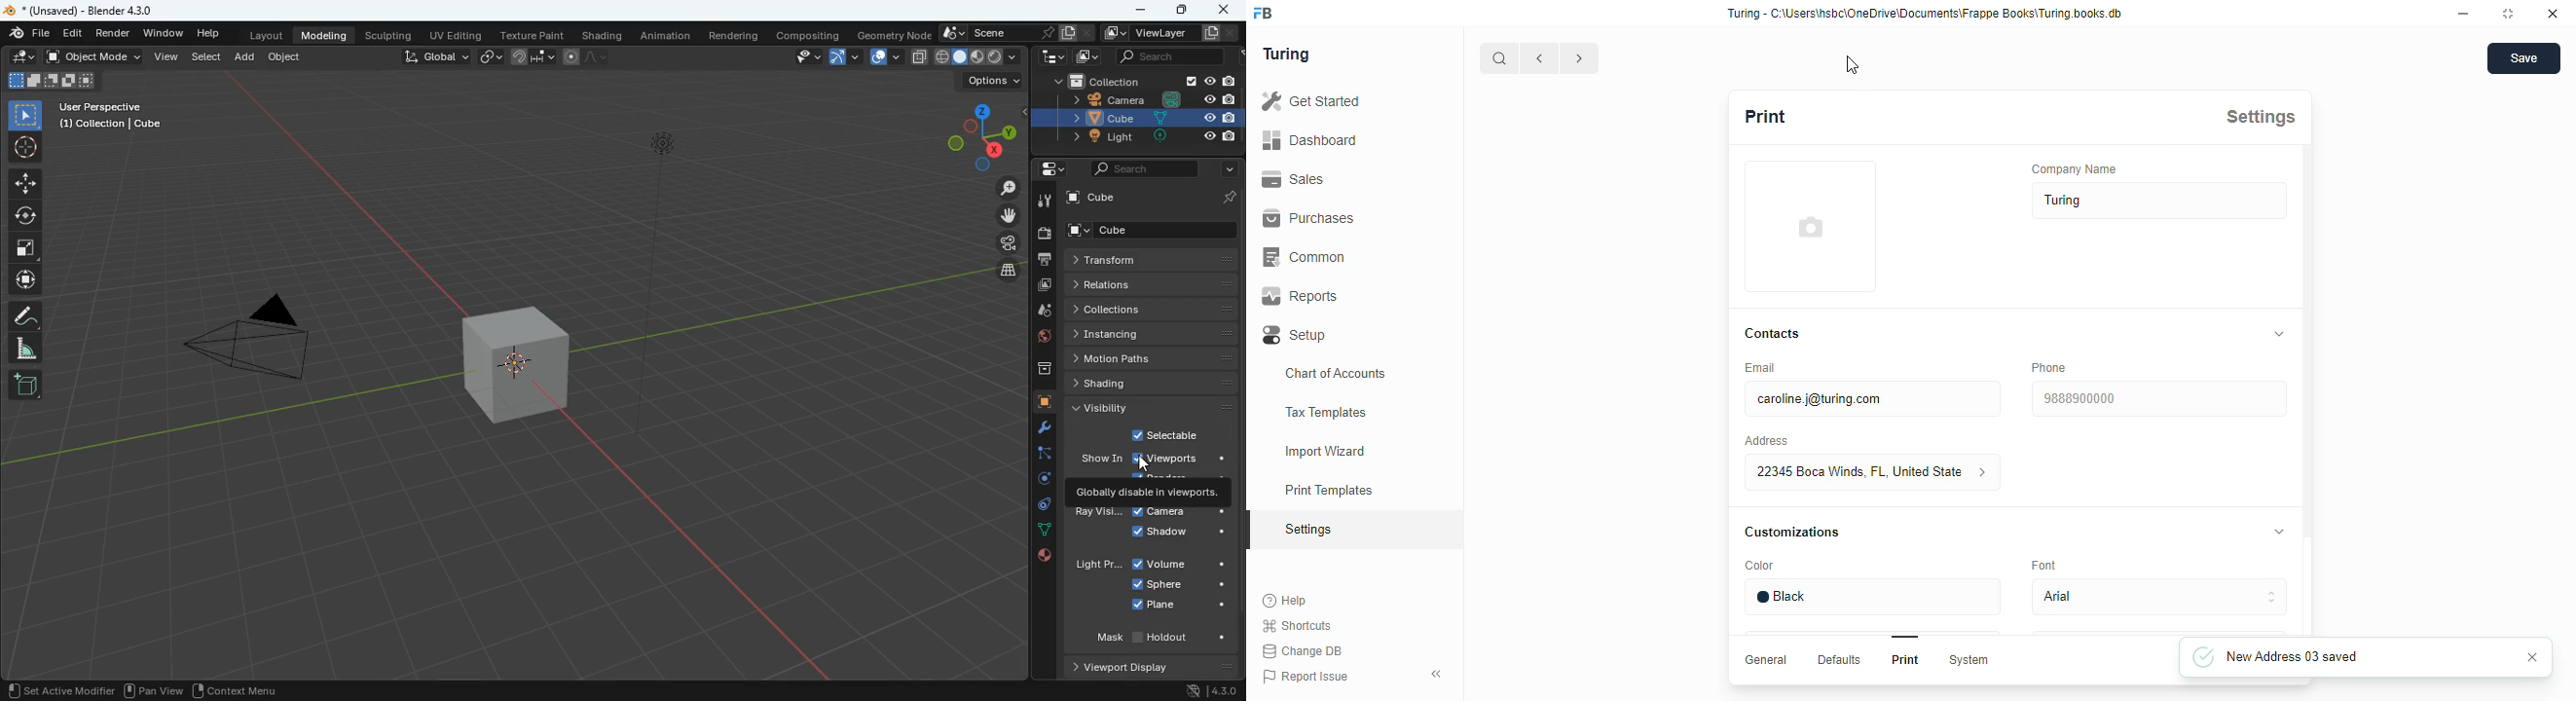 The width and height of the screenshot is (2576, 728). Describe the element at coordinates (1301, 296) in the screenshot. I see `reports` at that location.